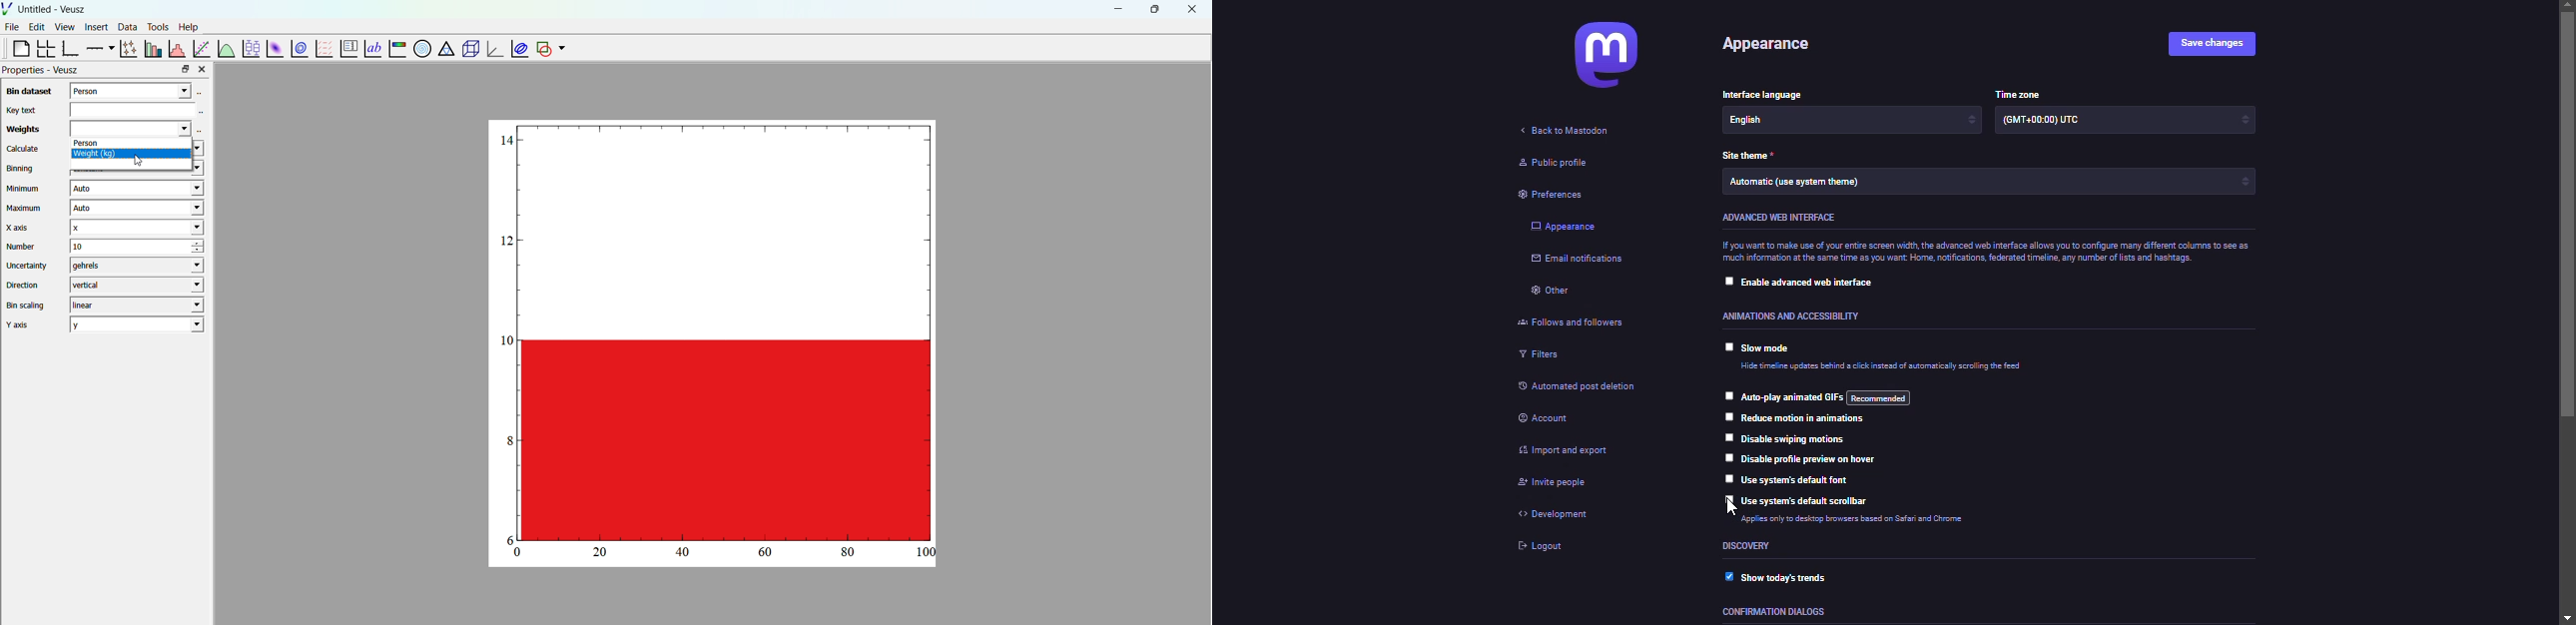  What do you see at coordinates (1726, 418) in the screenshot?
I see `click to select` at bounding box center [1726, 418].